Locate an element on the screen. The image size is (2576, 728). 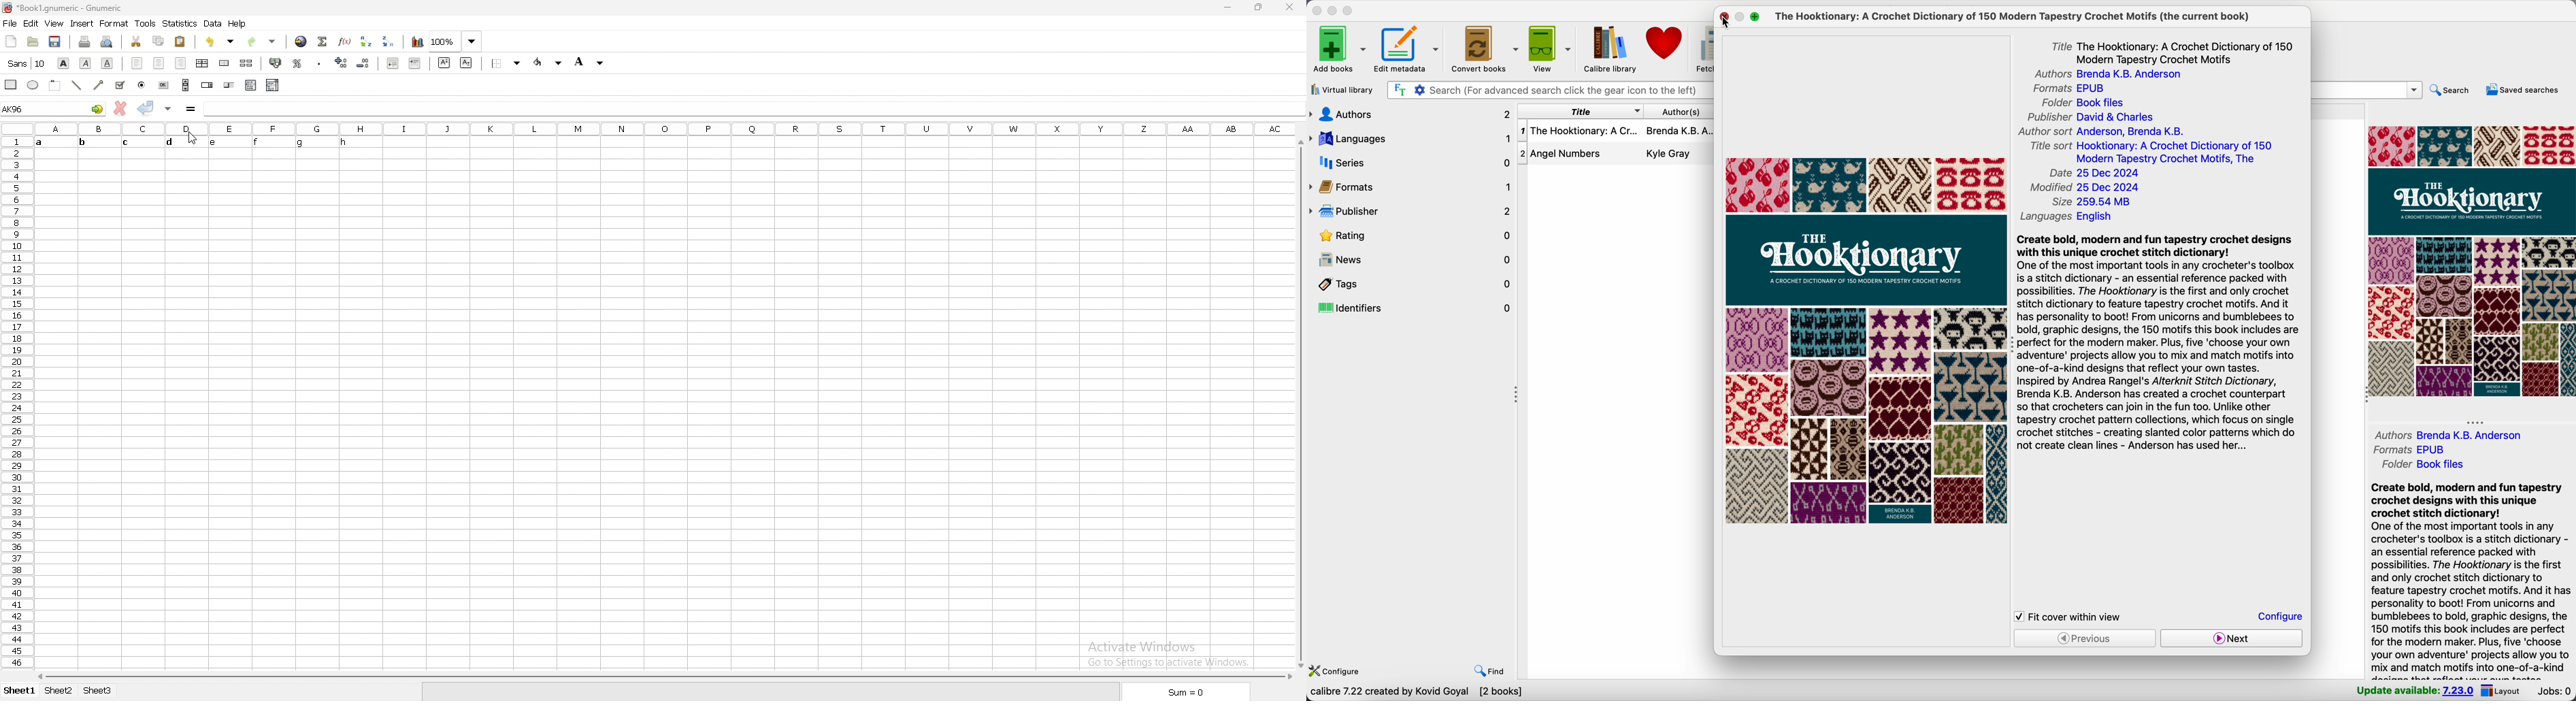
The Hooktionary book details is located at coordinates (1616, 133).